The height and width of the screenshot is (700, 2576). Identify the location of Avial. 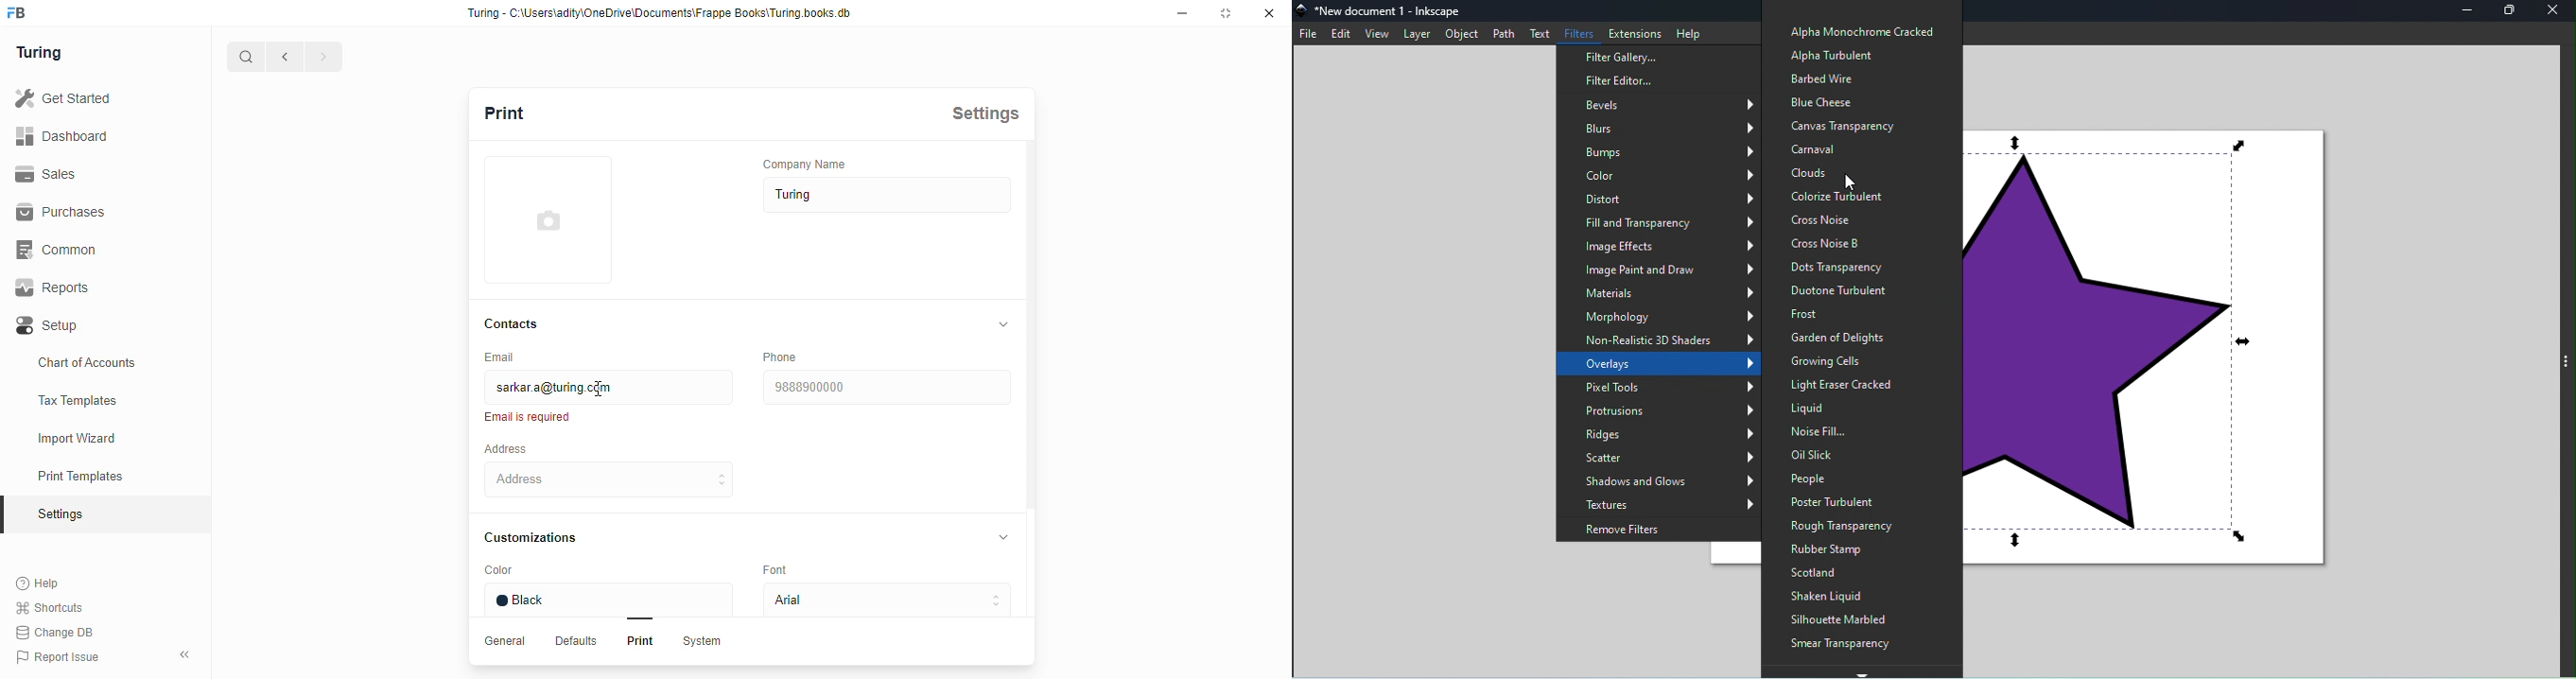
(882, 601).